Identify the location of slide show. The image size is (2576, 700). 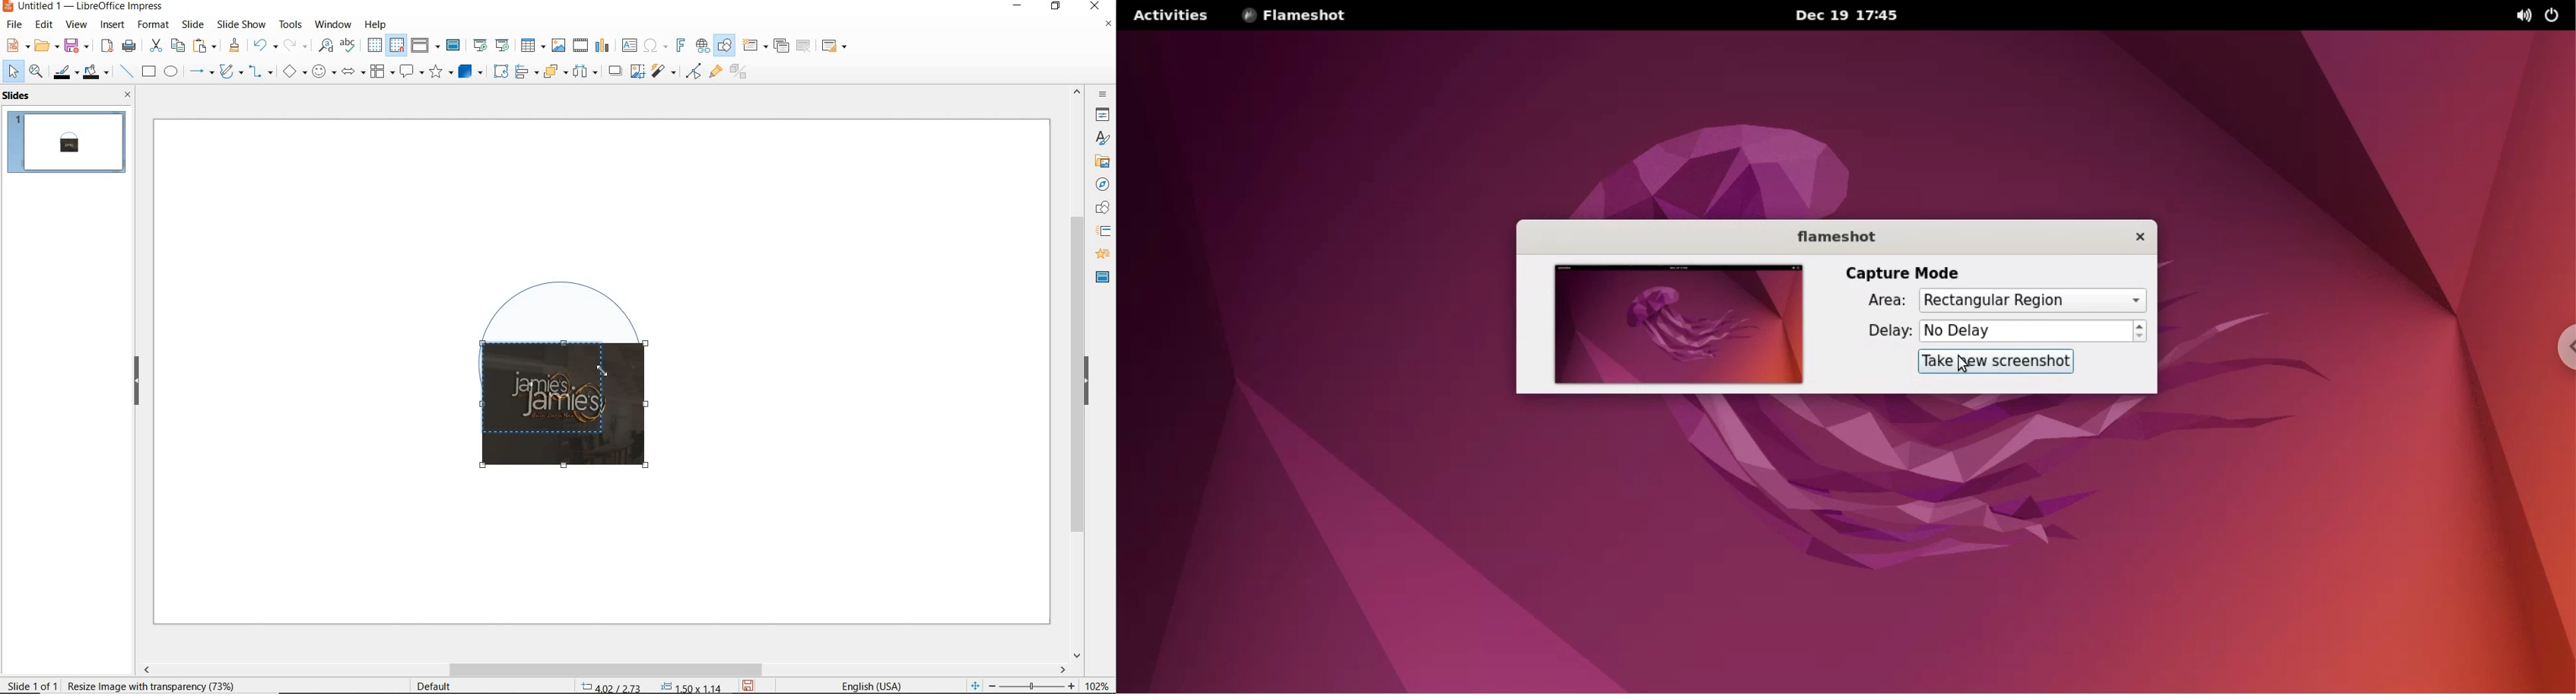
(241, 24).